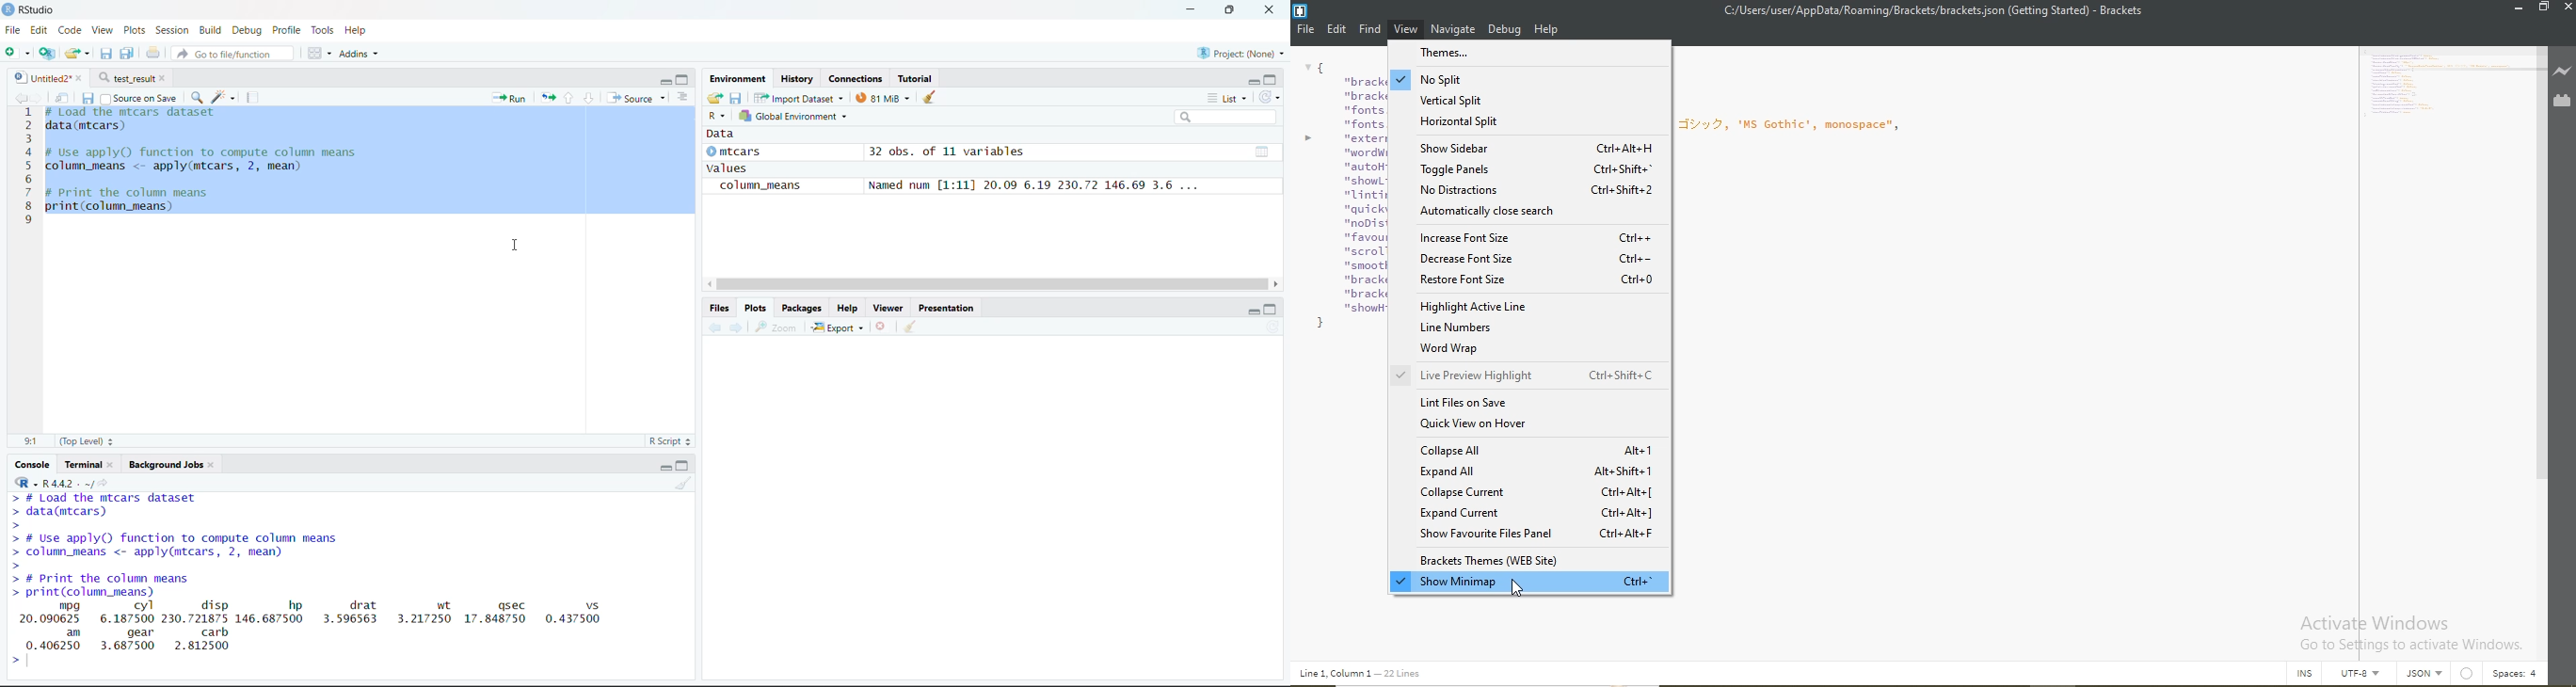  Describe the element at coordinates (1530, 259) in the screenshot. I see `decrase font size` at that location.